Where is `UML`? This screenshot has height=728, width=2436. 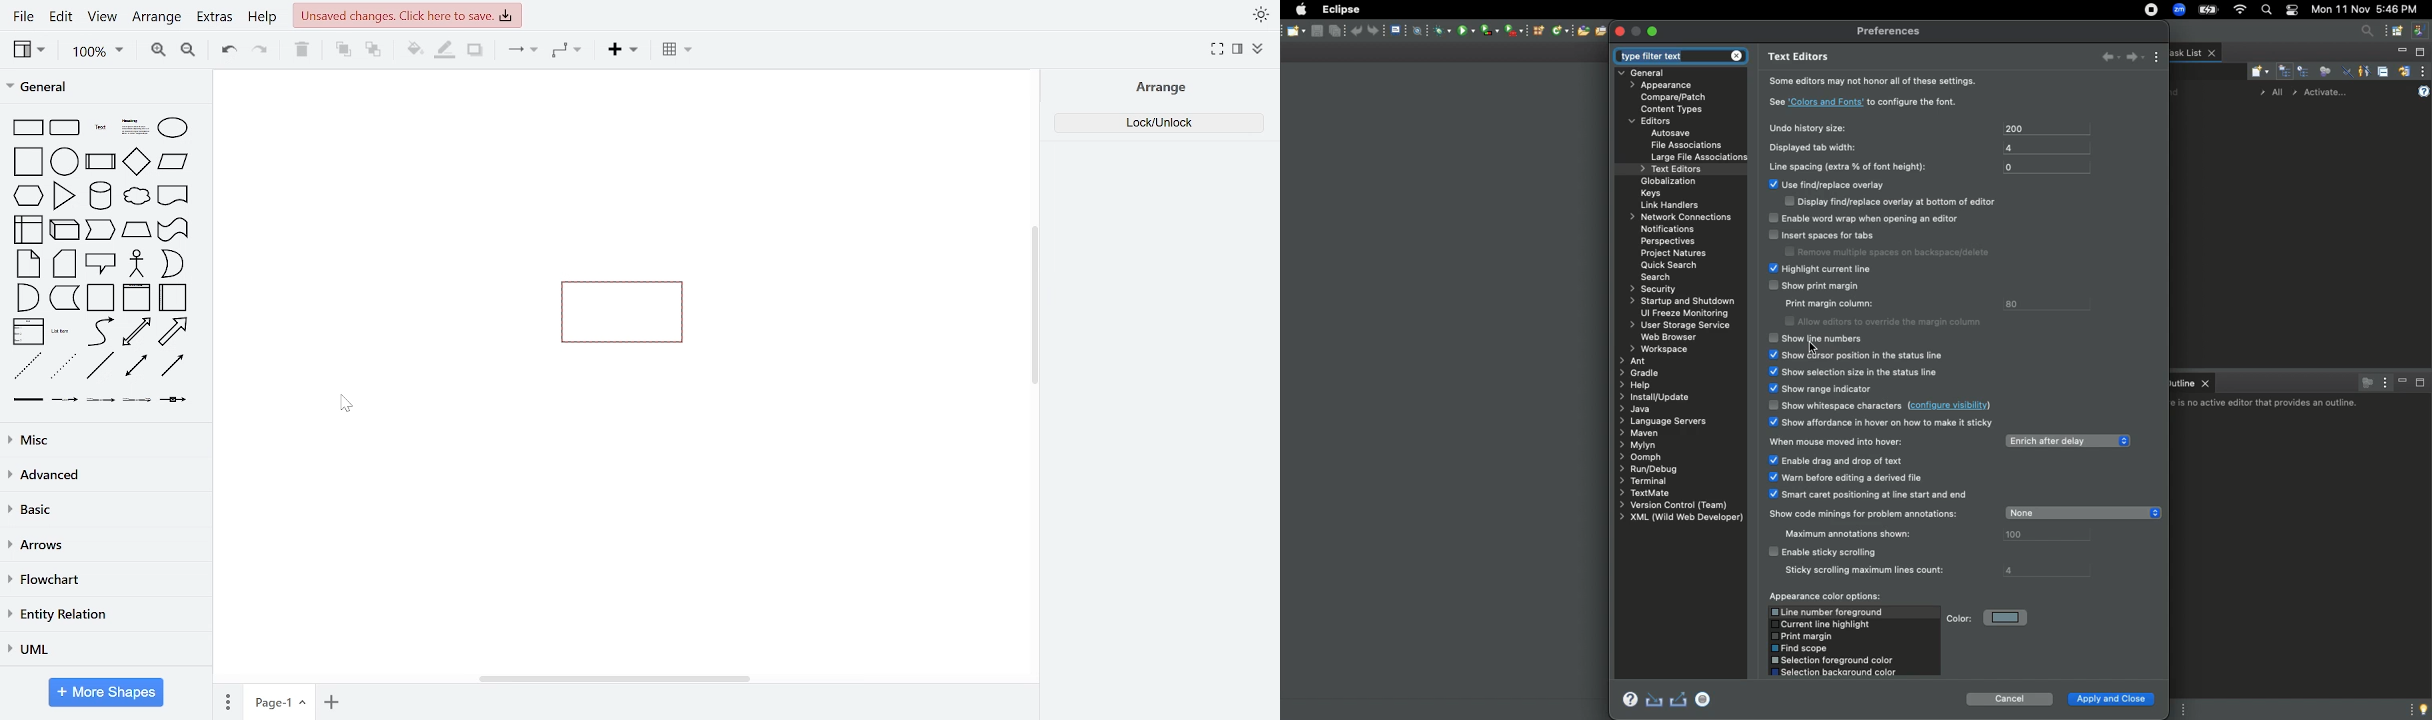 UML is located at coordinates (106, 652).